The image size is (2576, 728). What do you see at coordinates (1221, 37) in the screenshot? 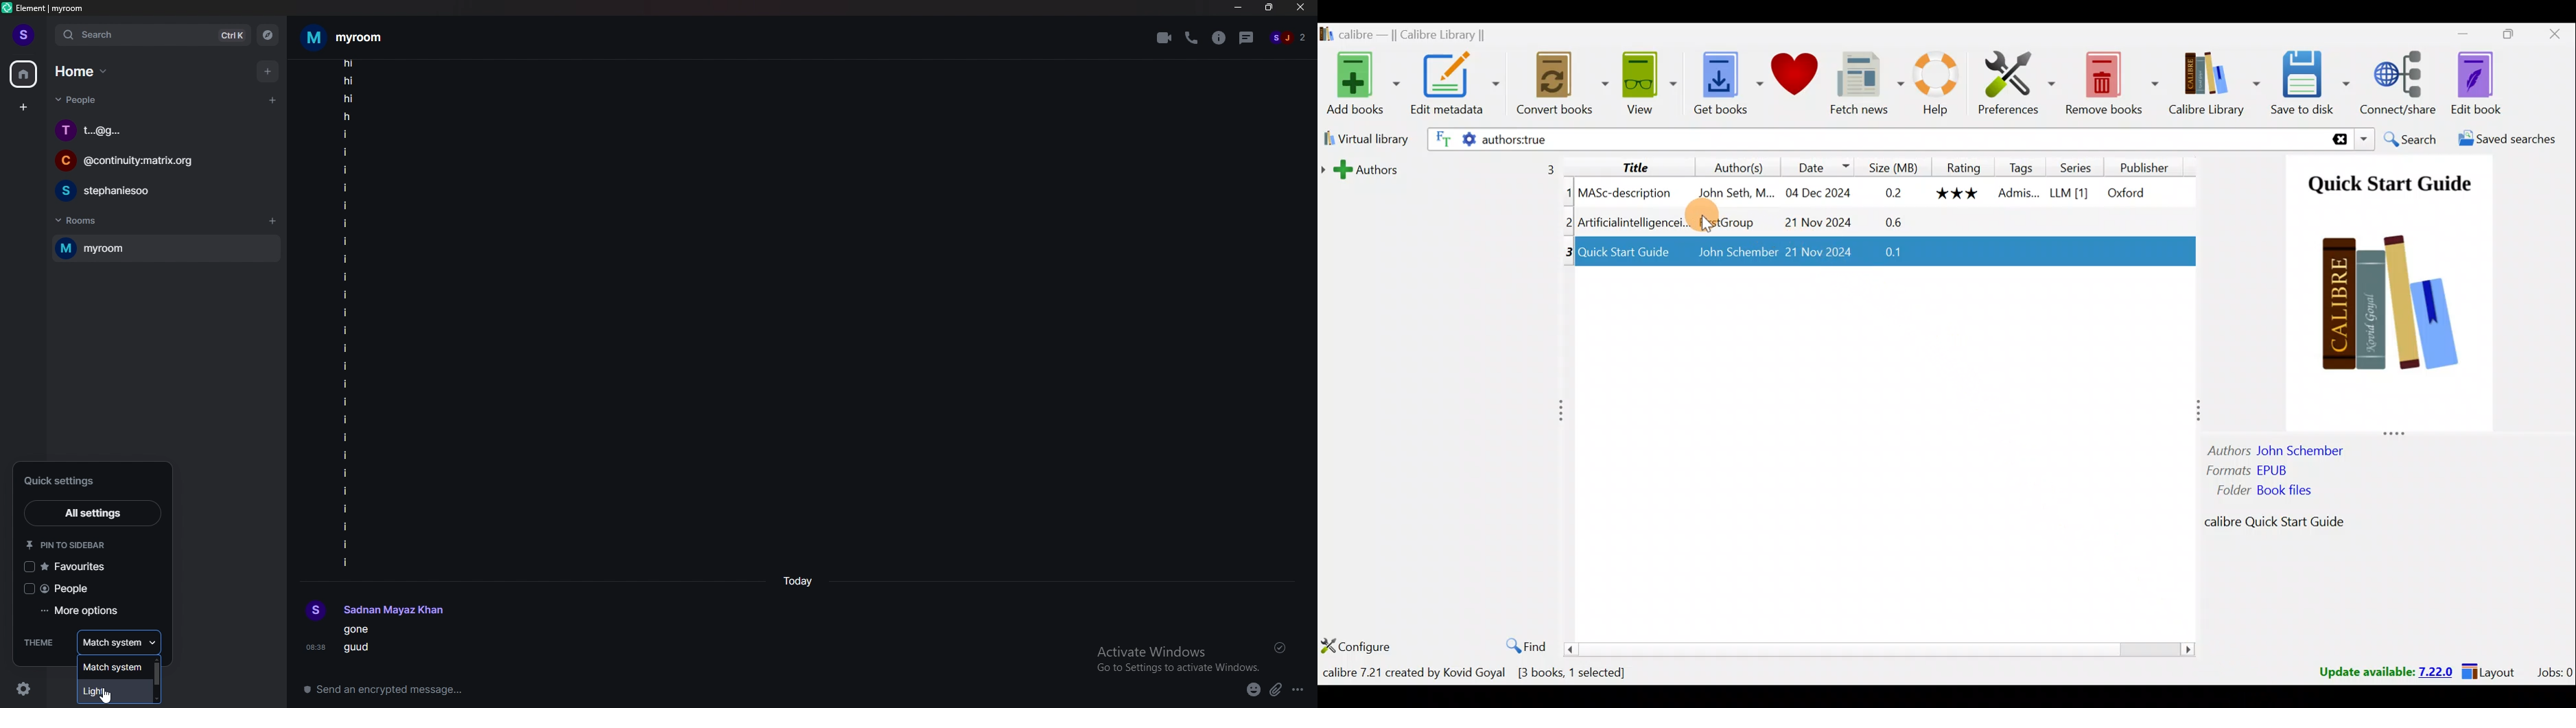
I see `room info` at bounding box center [1221, 37].